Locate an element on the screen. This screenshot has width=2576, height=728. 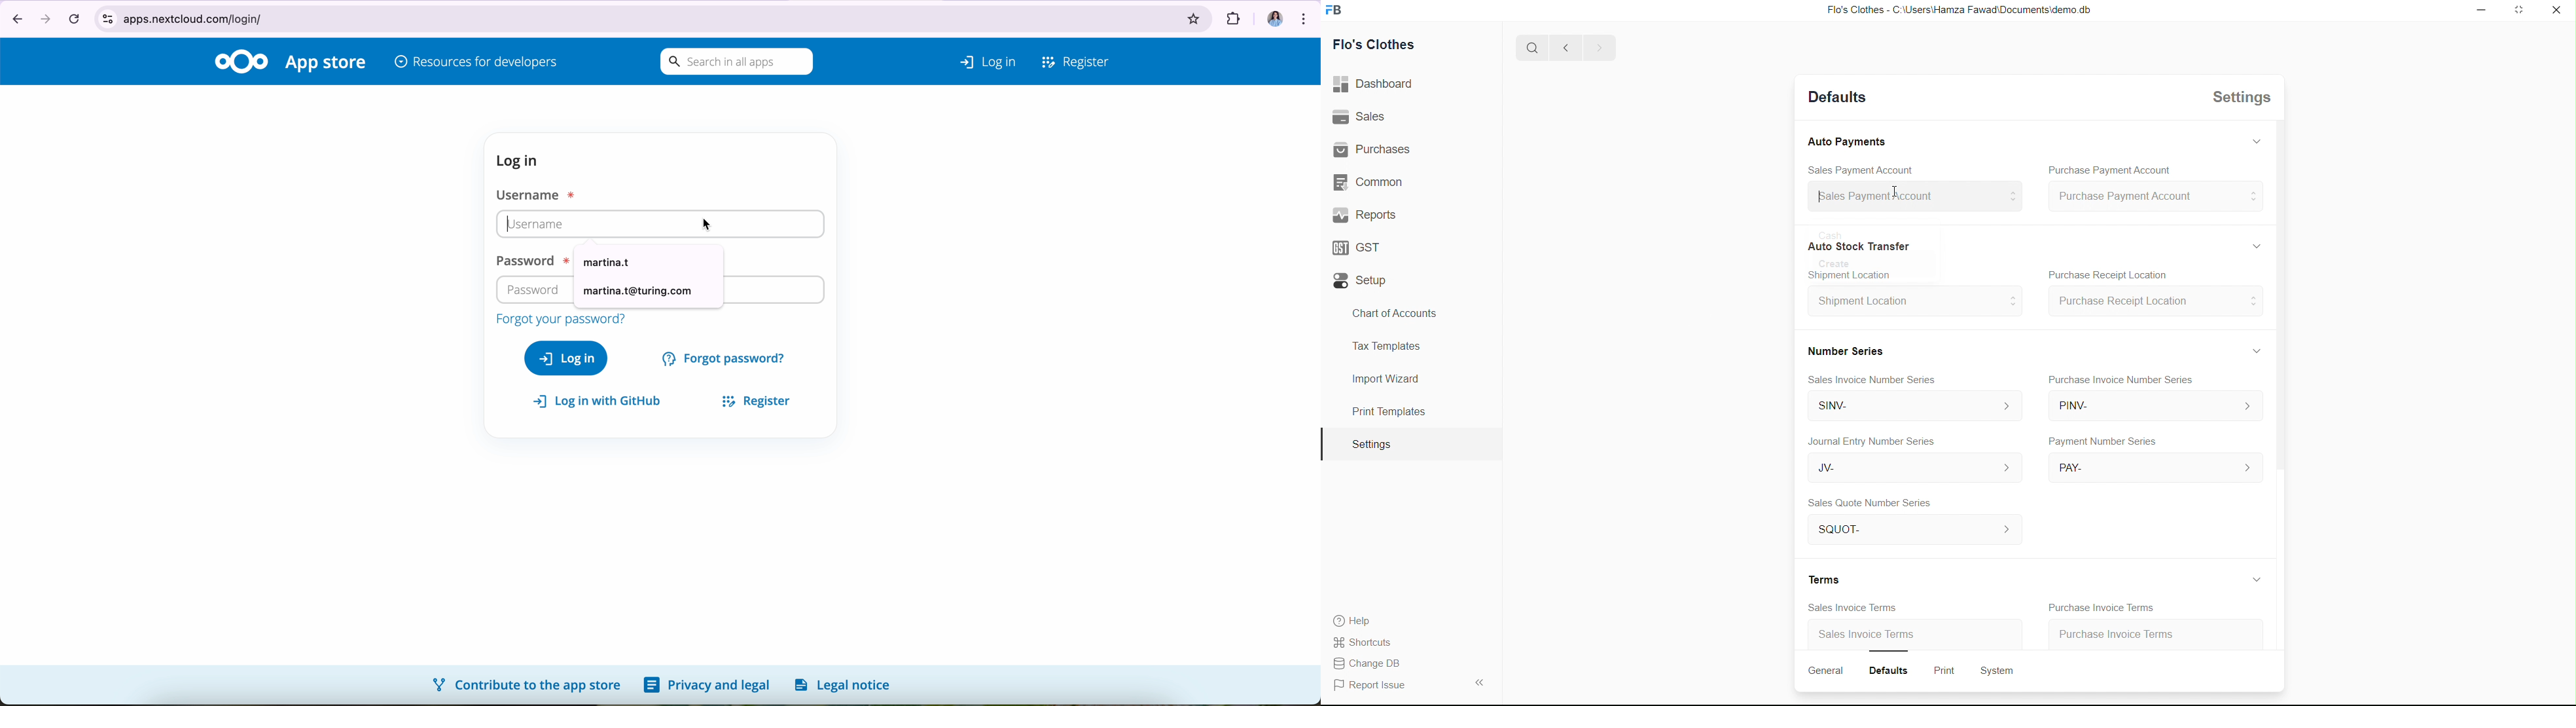
register is located at coordinates (752, 399).